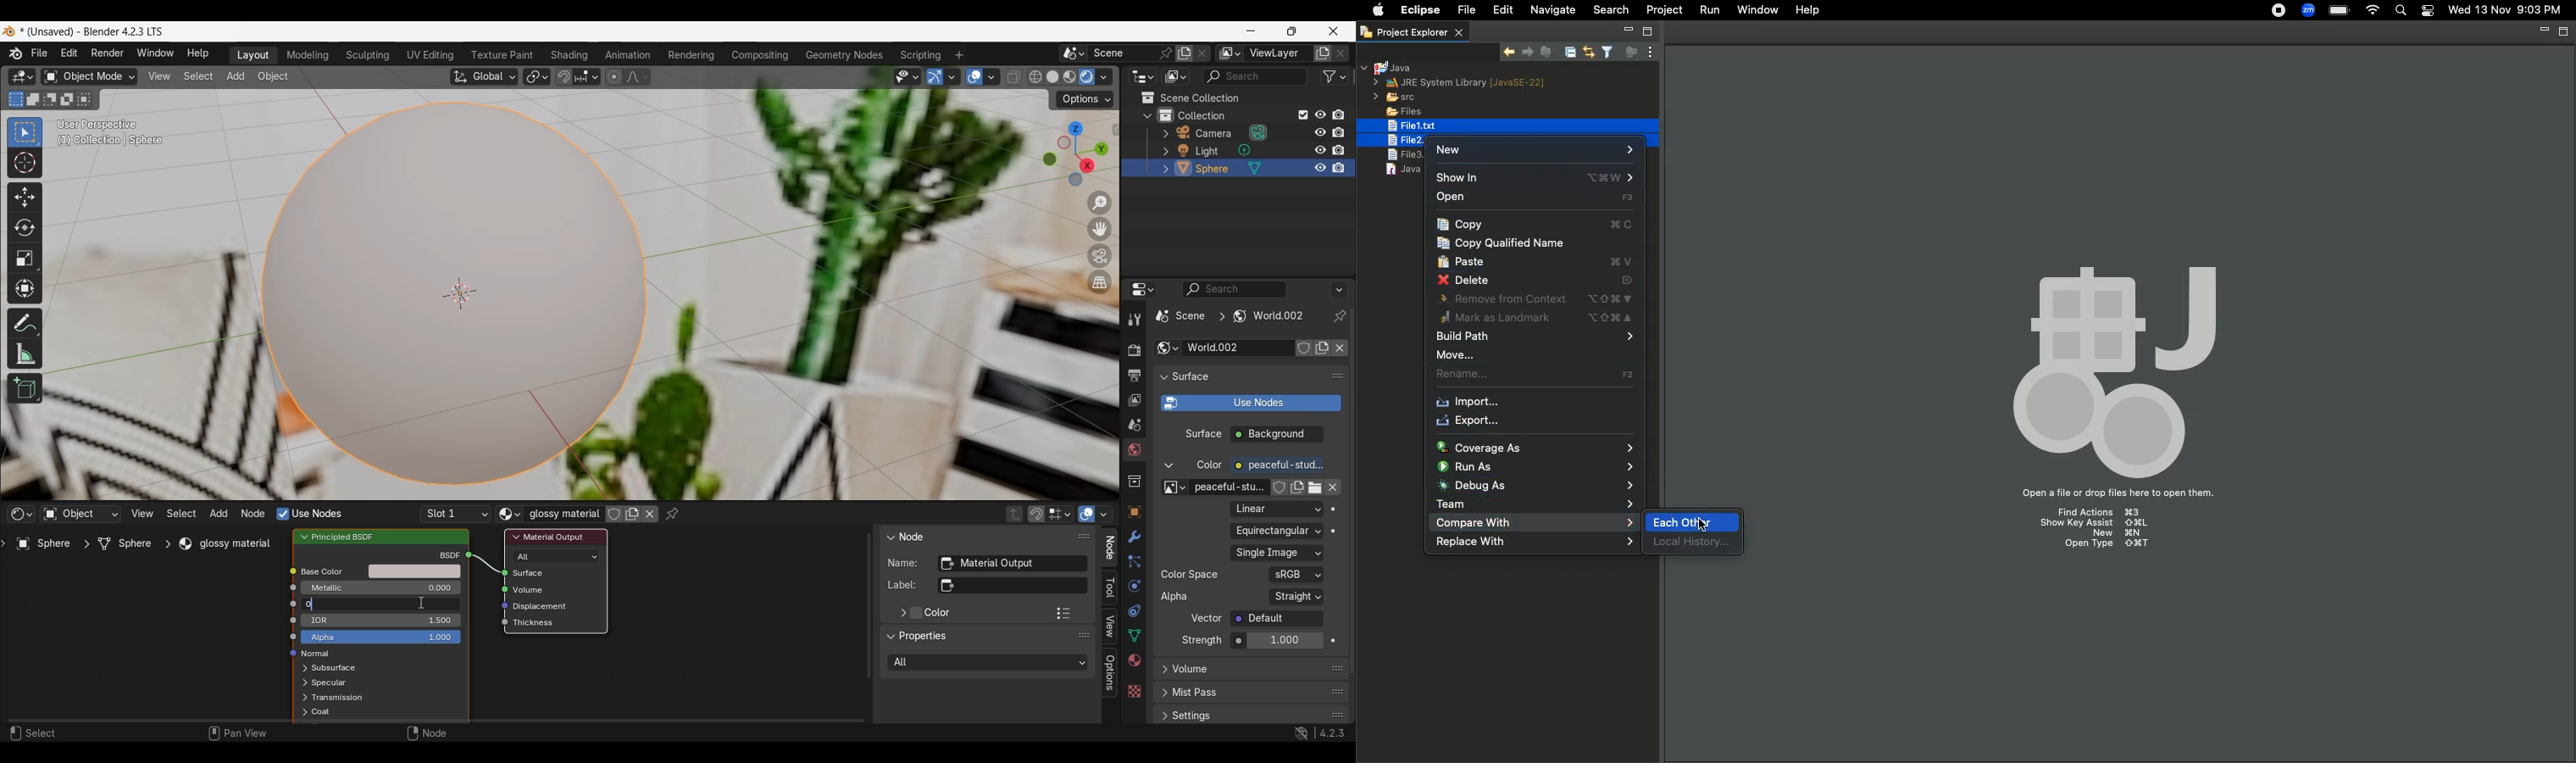 This screenshot has width=2576, height=784. What do you see at coordinates (2274, 13) in the screenshot?
I see `Recording` at bounding box center [2274, 13].